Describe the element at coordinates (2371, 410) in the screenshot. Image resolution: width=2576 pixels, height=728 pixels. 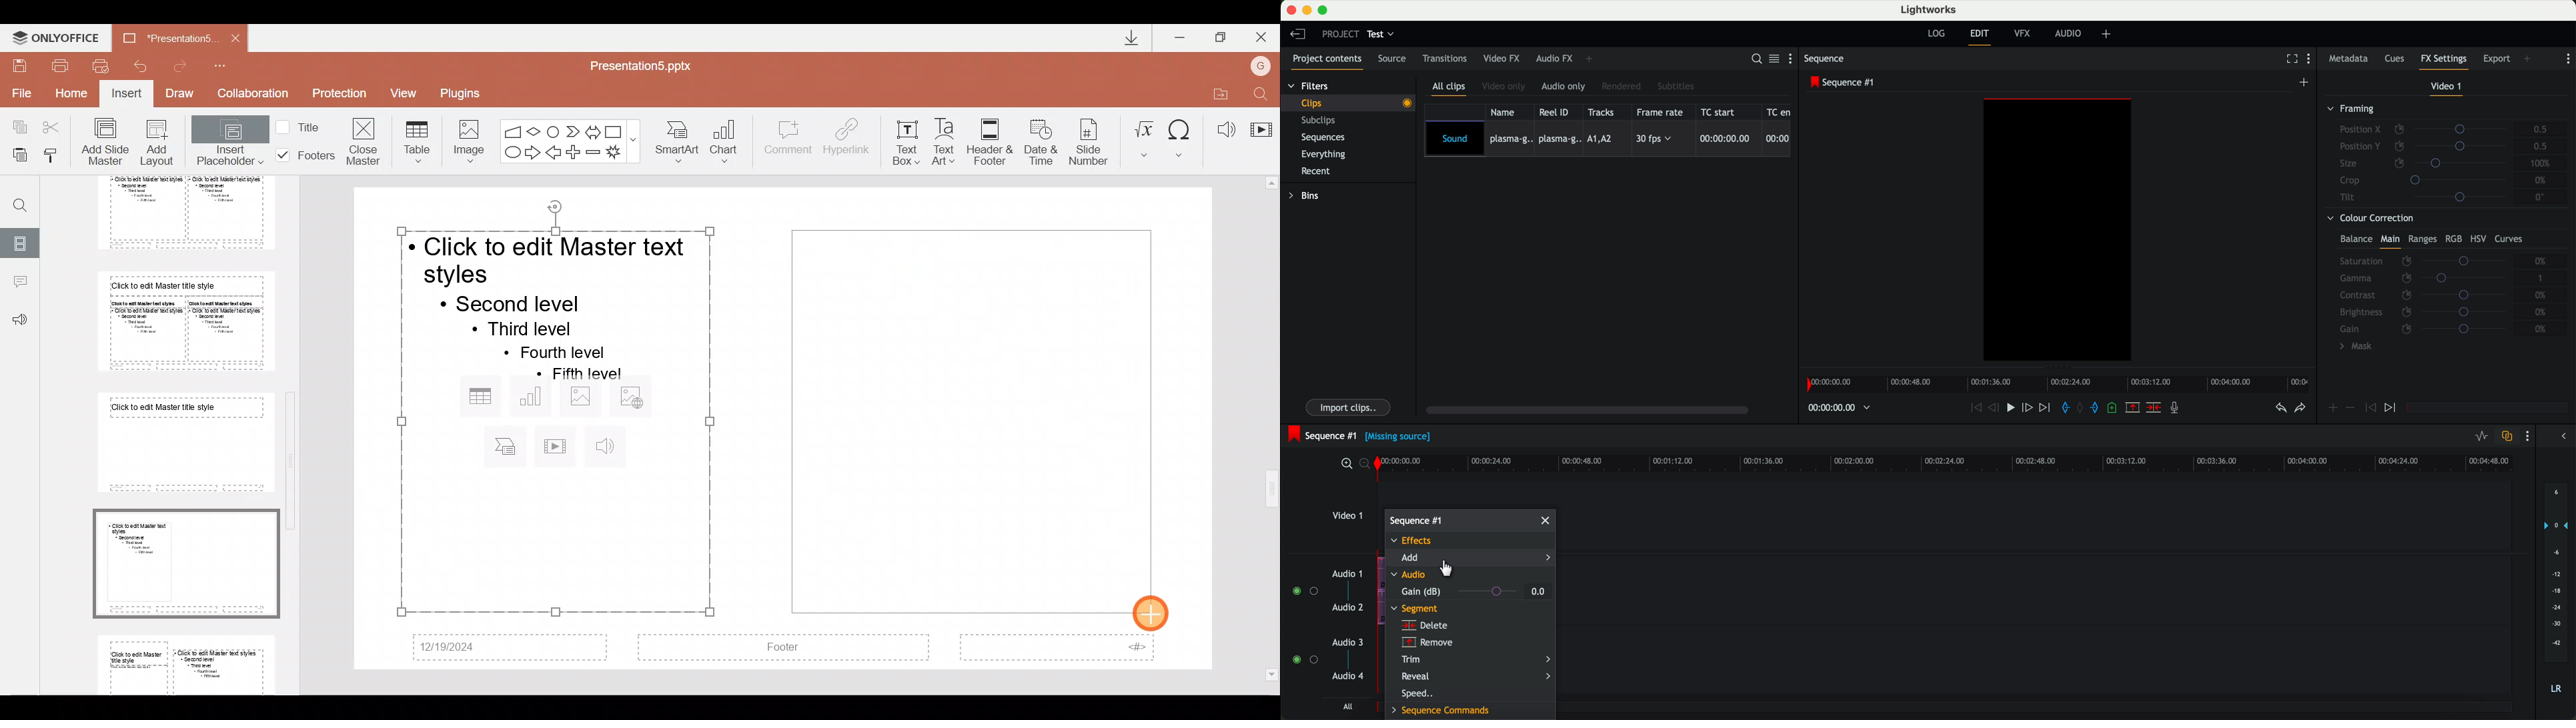
I see `jump to previous keyframe` at that location.